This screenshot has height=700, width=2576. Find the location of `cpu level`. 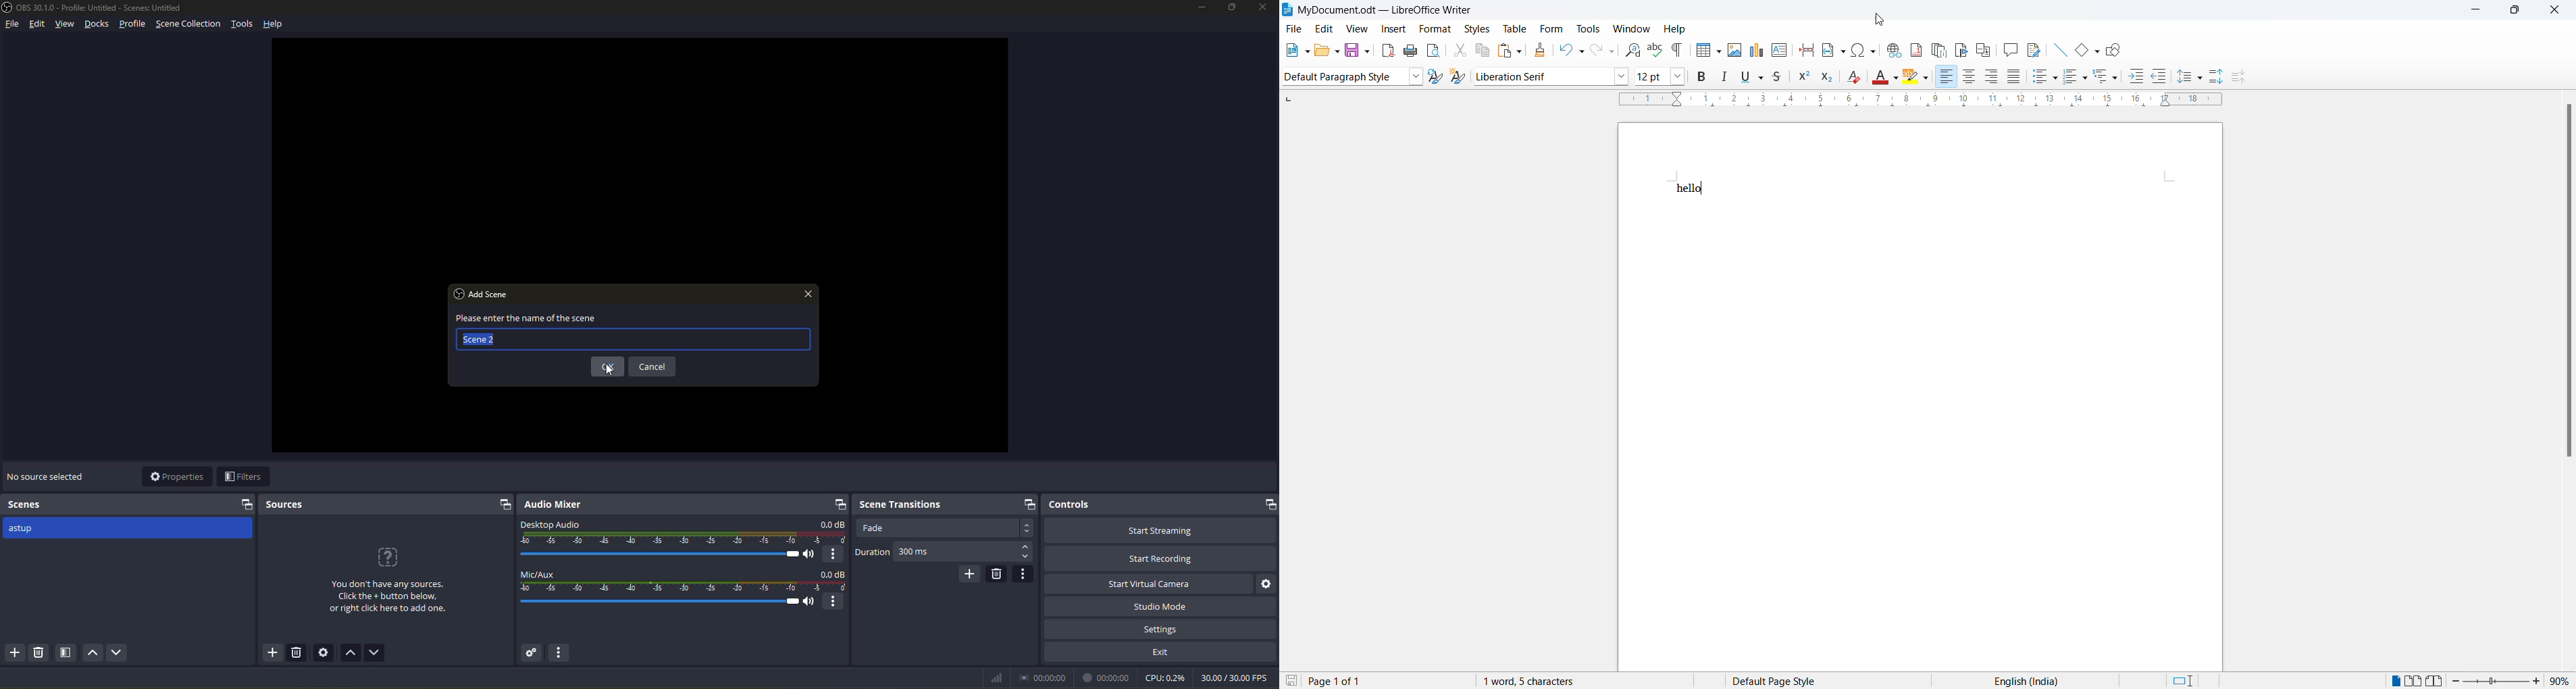

cpu level is located at coordinates (1165, 677).